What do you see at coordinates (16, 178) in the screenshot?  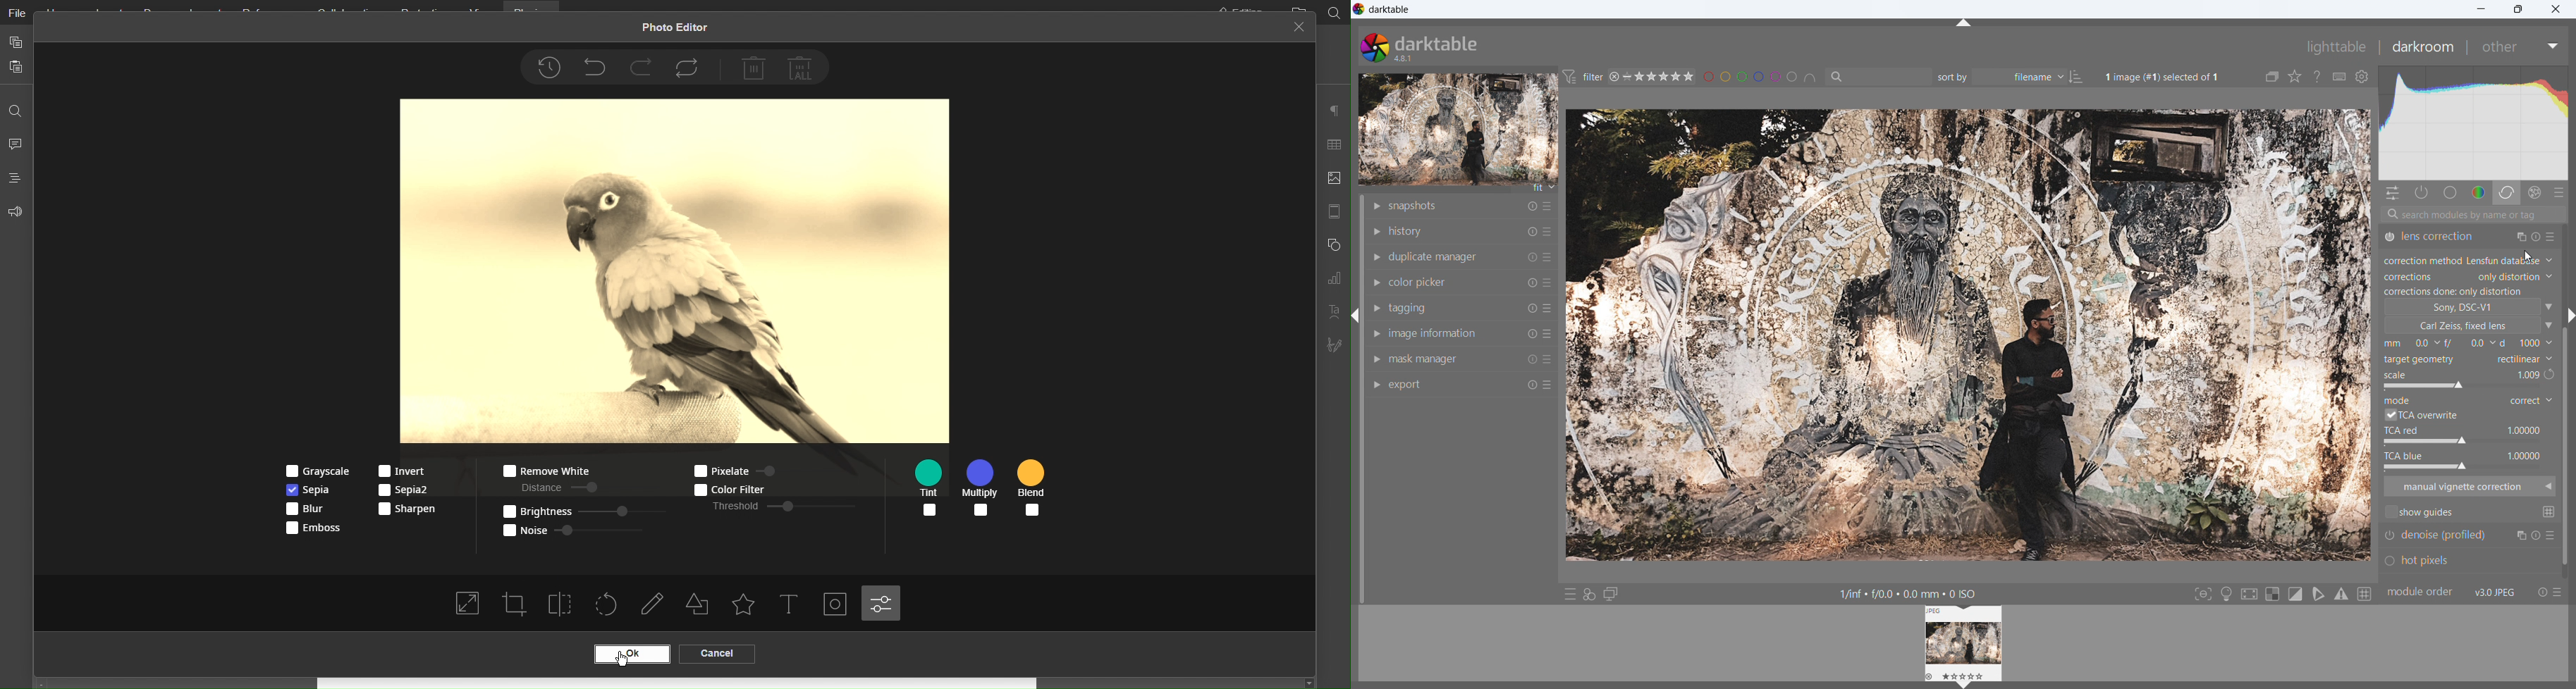 I see `Headings` at bounding box center [16, 178].